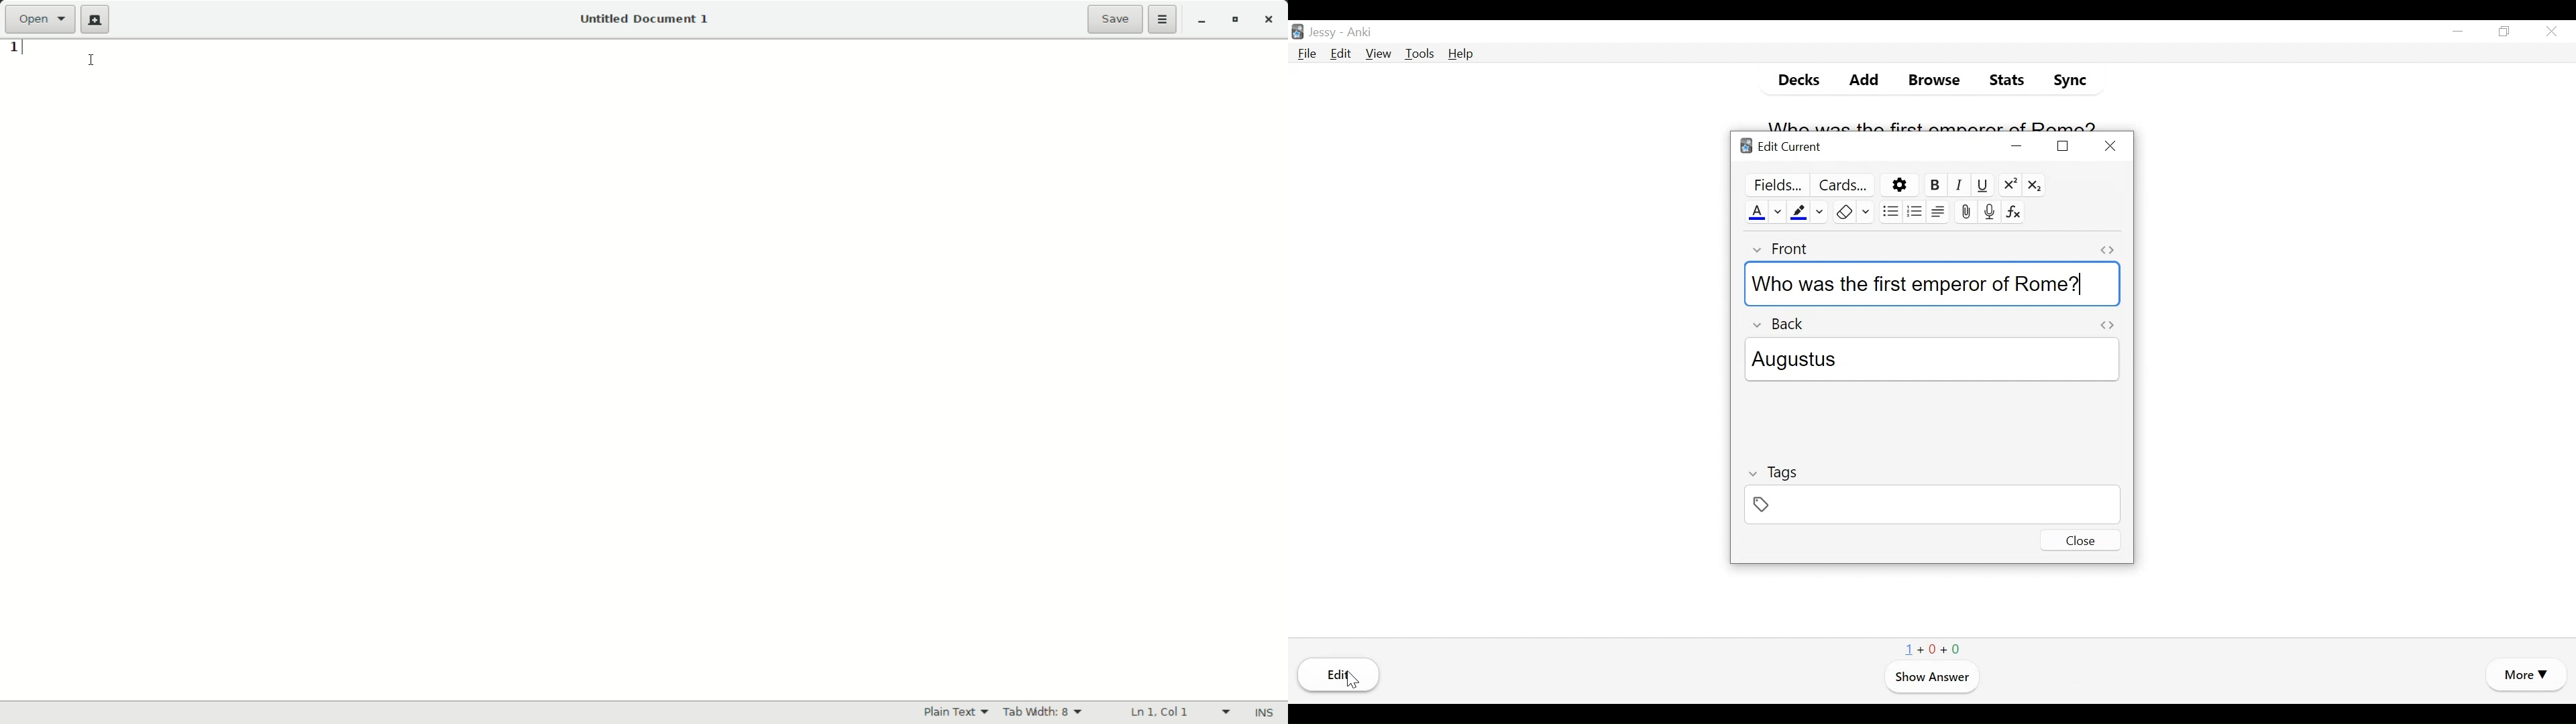 The width and height of the screenshot is (2576, 728). Describe the element at coordinates (1843, 184) in the screenshot. I see `Customize Card` at that location.